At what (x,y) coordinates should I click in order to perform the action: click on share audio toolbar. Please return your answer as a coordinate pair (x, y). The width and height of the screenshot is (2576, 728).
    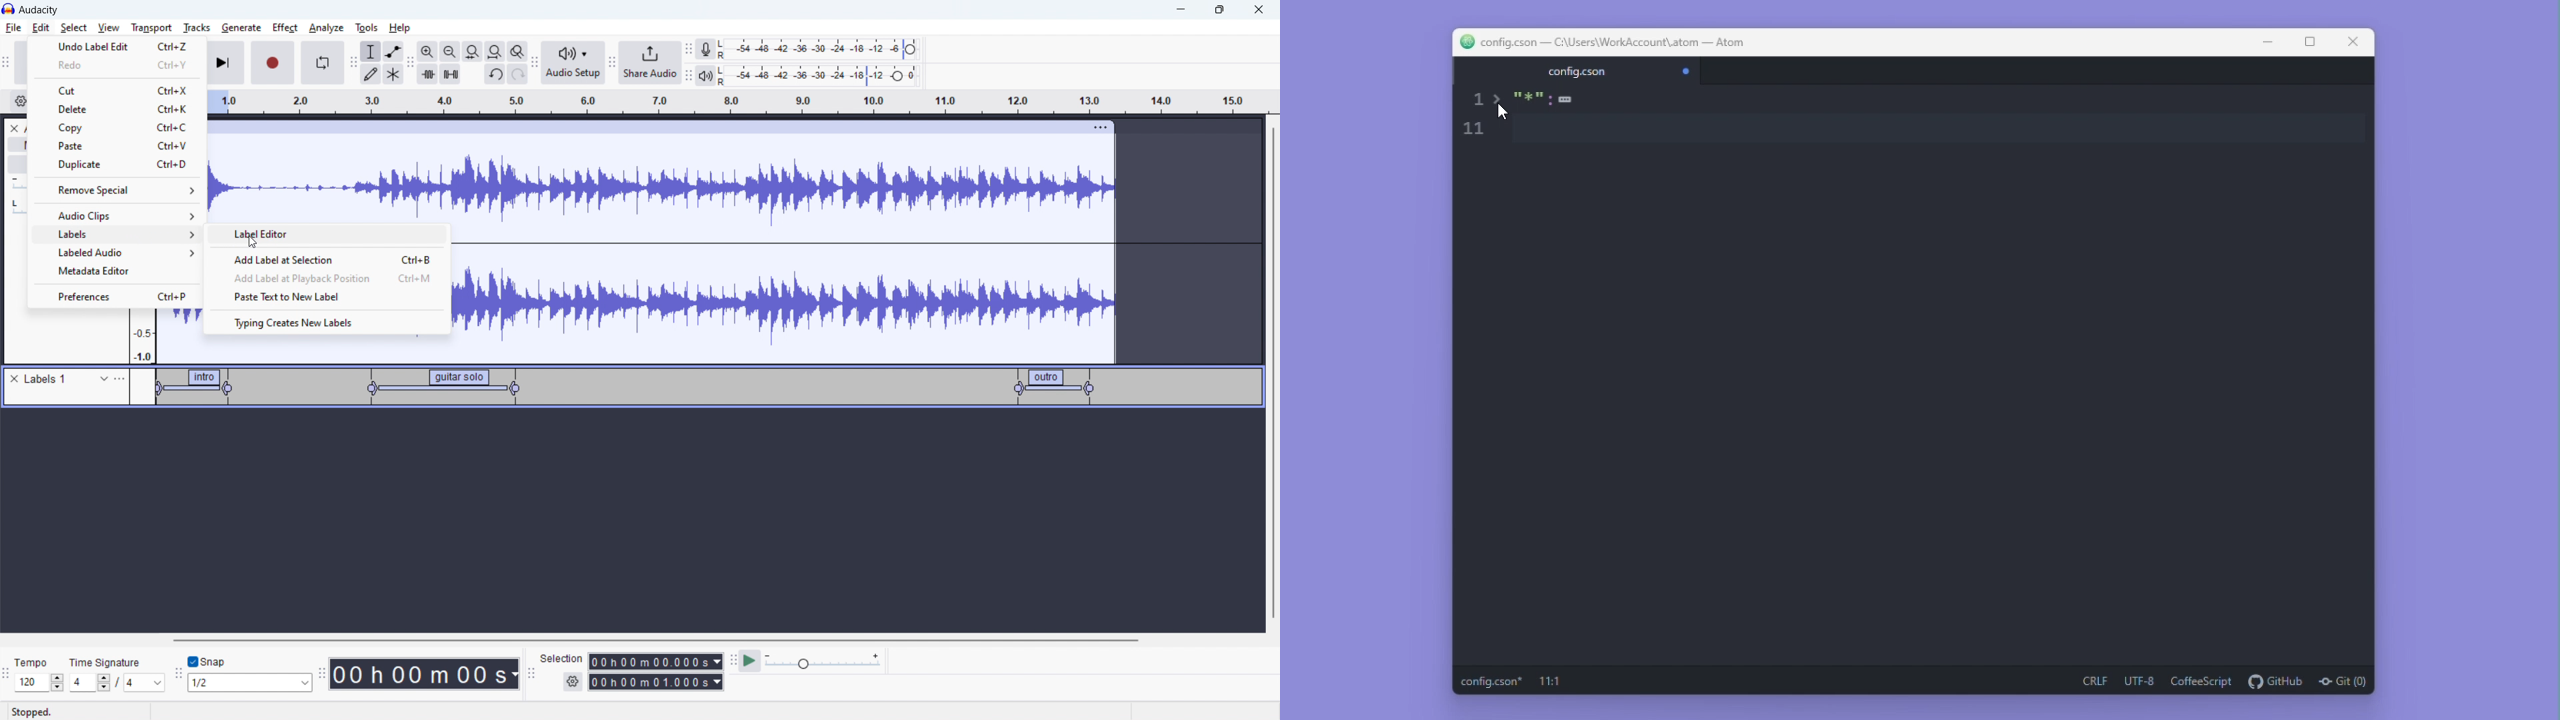
    Looking at the image, I should click on (612, 64).